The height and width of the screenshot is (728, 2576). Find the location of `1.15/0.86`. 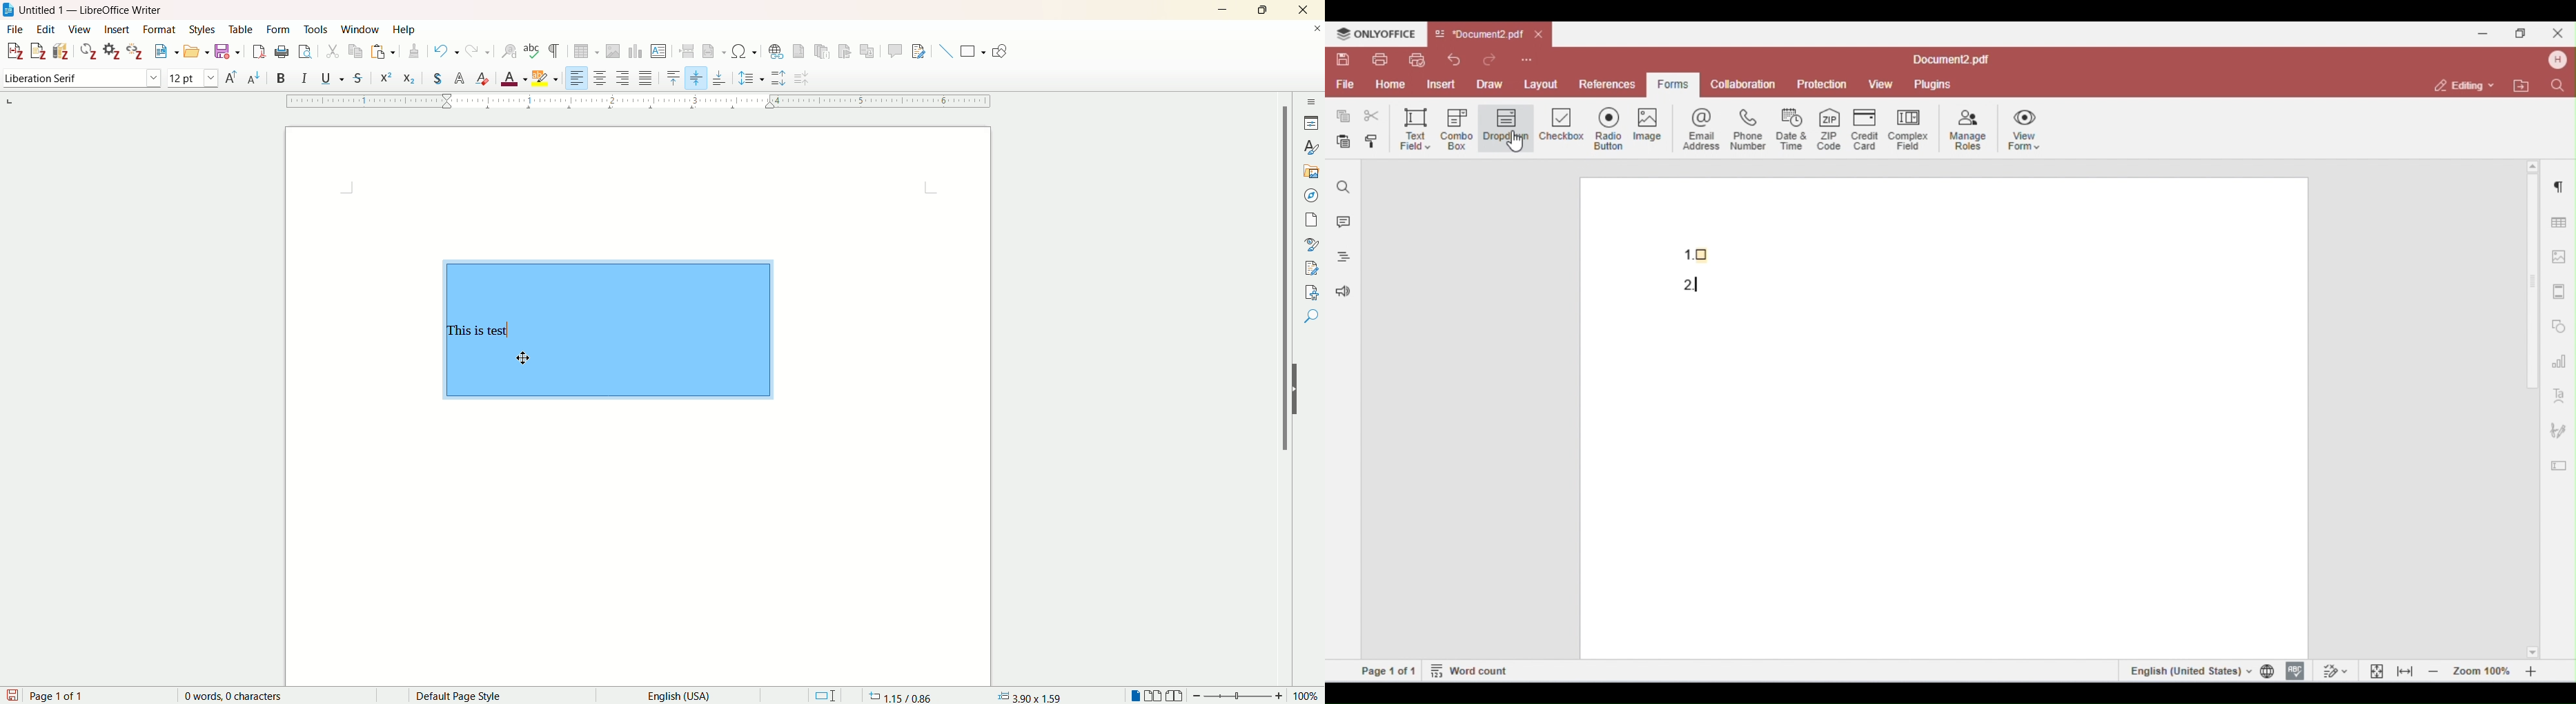

1.15/0.86 is located at coordinates (900, 694).